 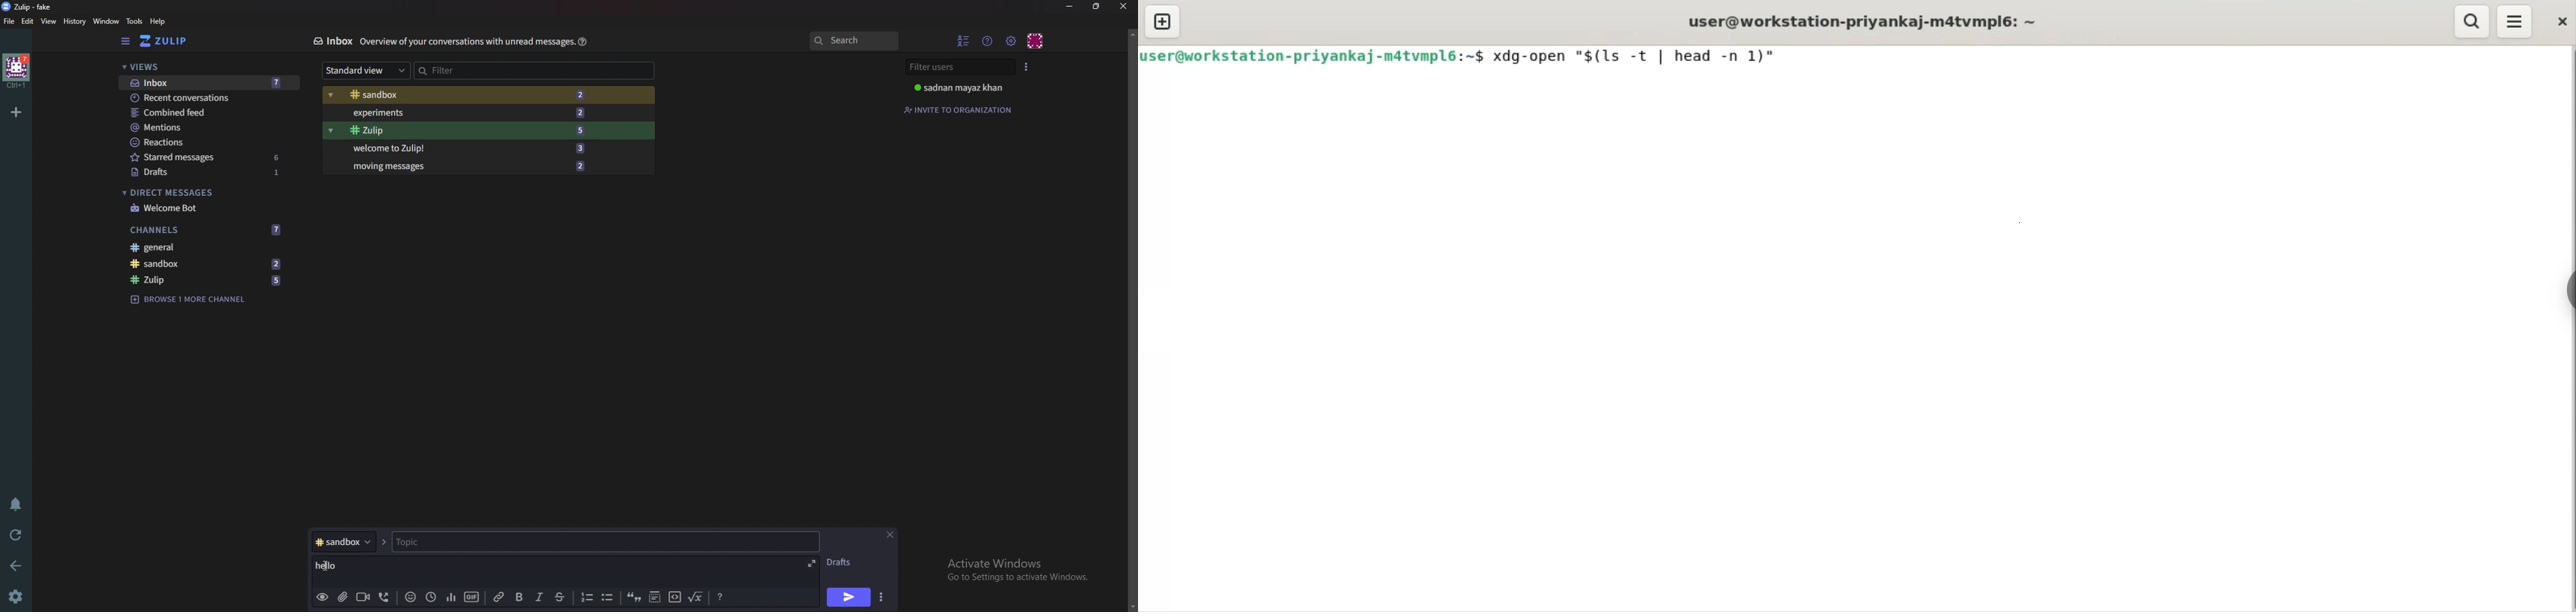 What do you see at coordinates (720, 595) in the screenshot?
I see `Message formatting` at bounding box center [720, 595].